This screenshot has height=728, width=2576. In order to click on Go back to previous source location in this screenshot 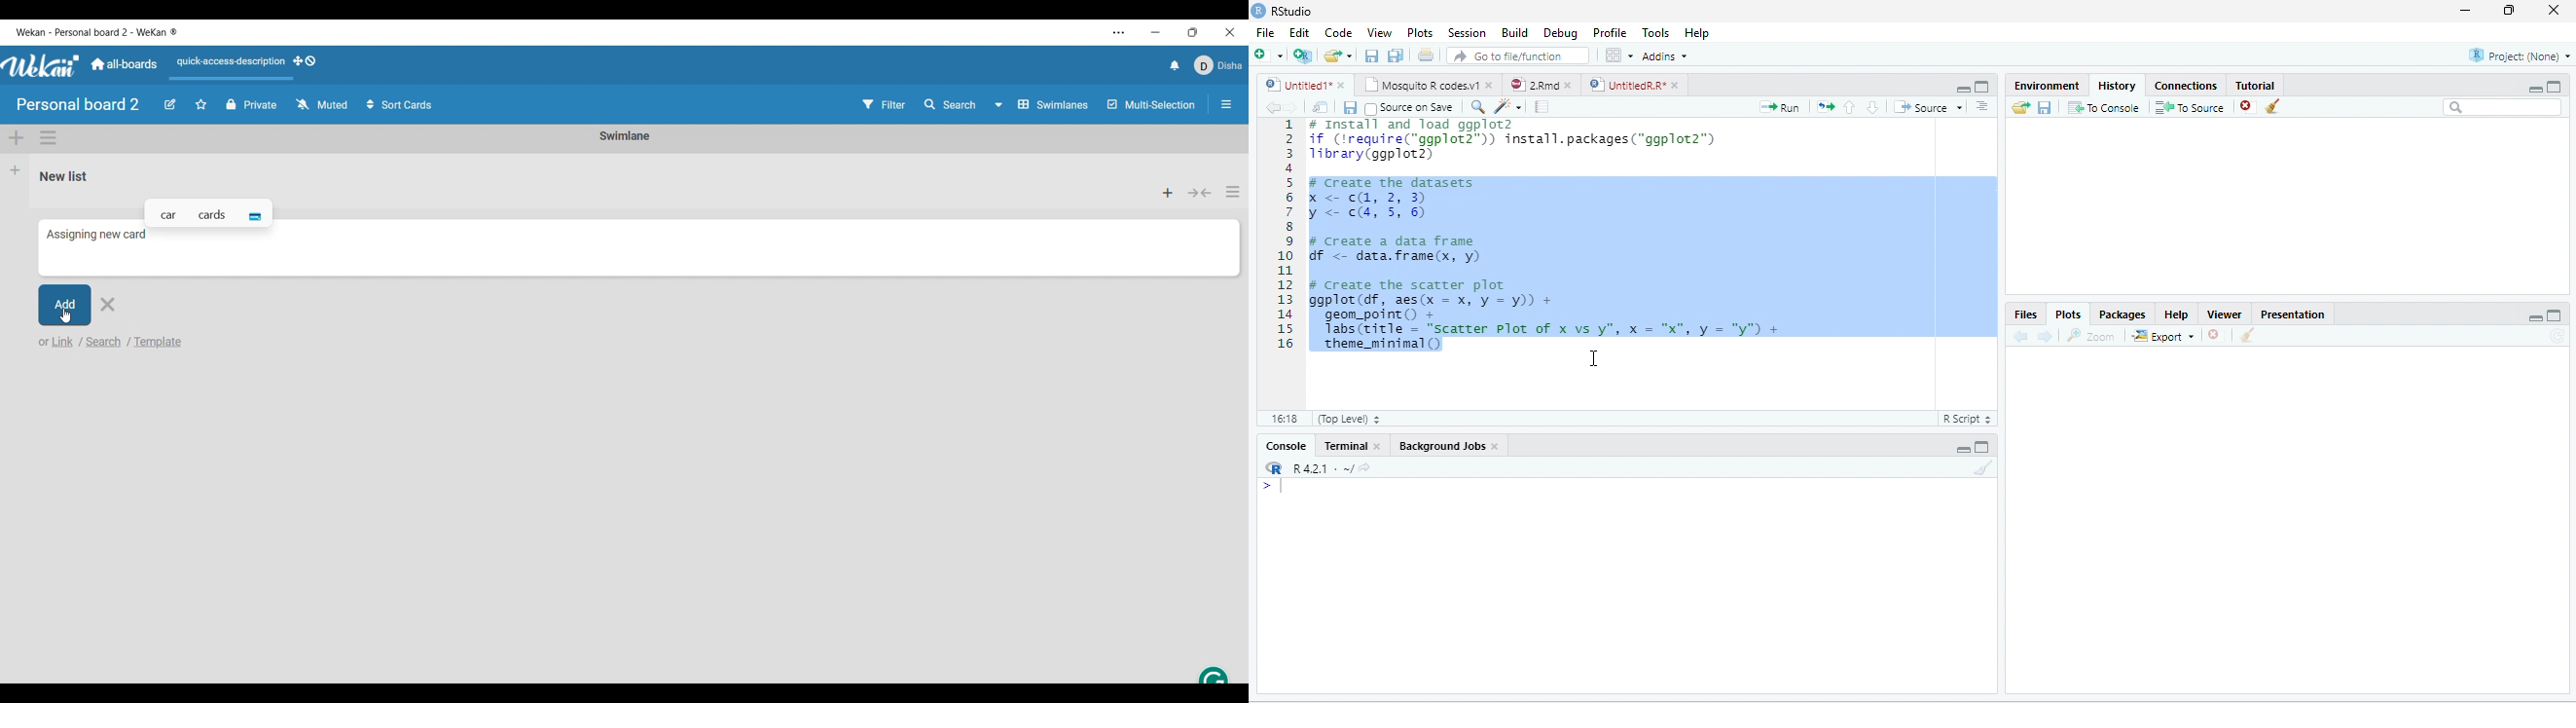, I will do `click(1272, 108)`.